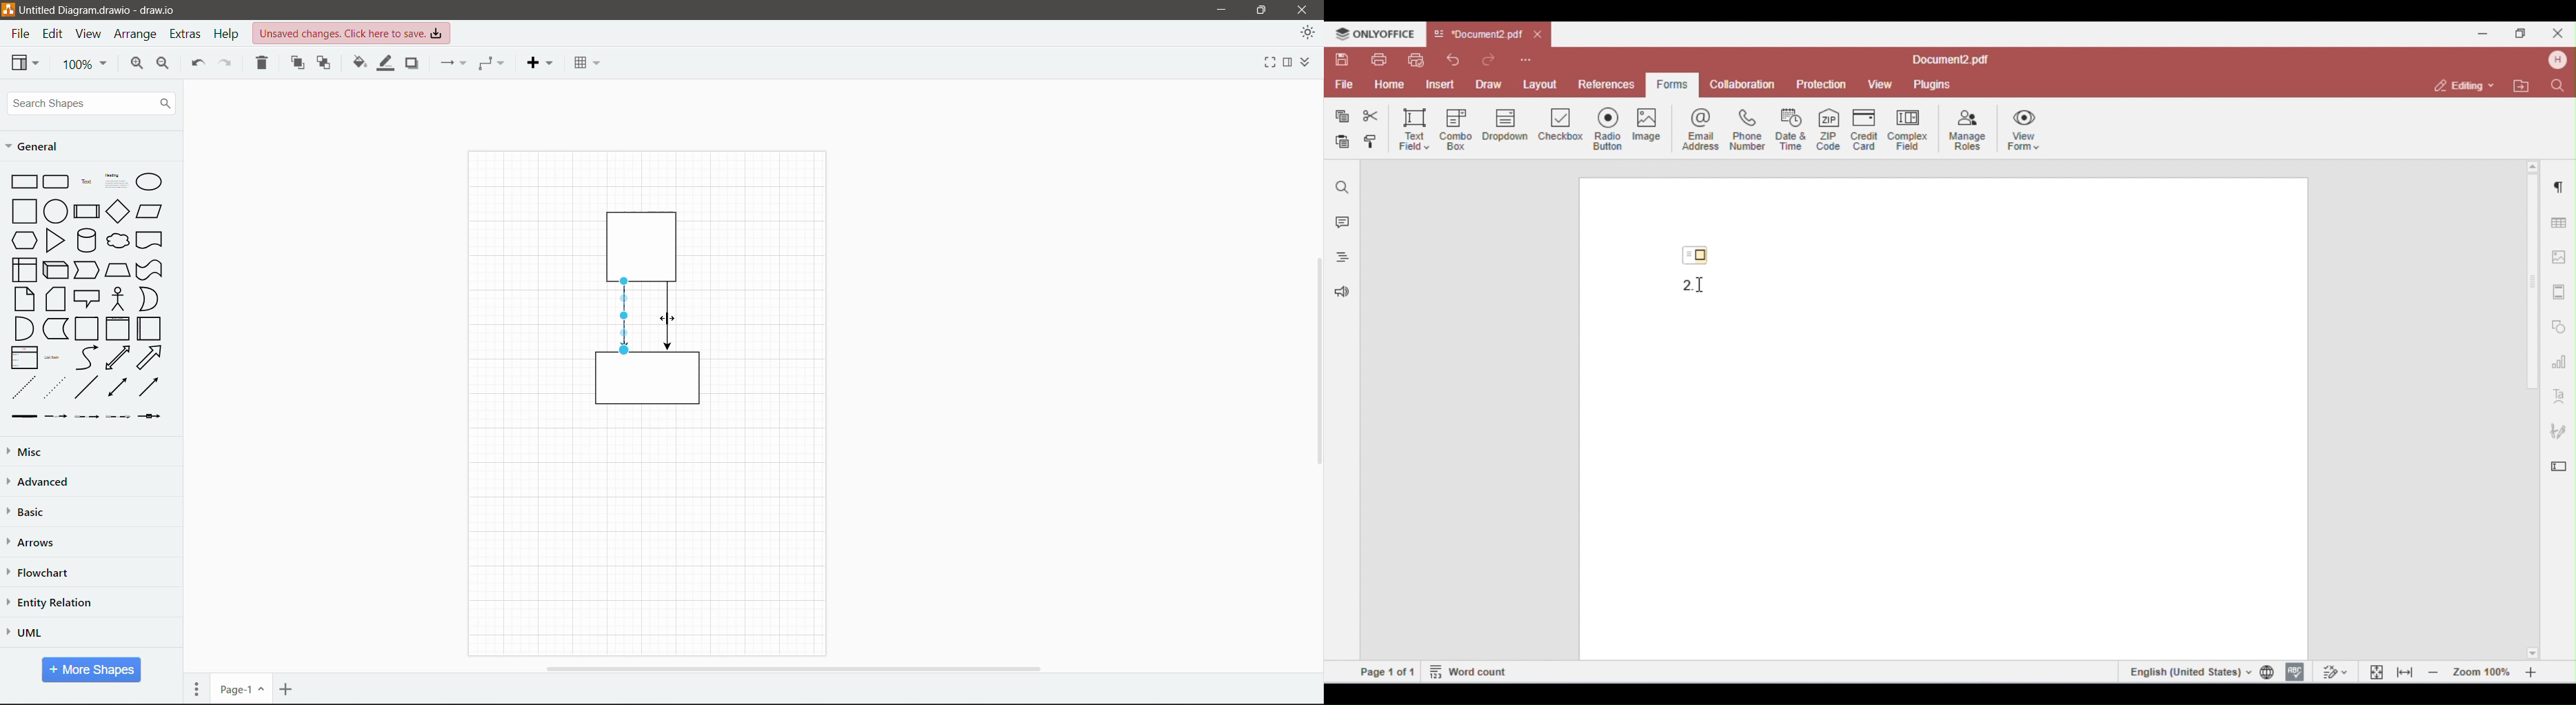 The height and width of the screenshot is (728, 2576). Describe the element at coordinates (288, 689) in the screenshot. I see `Insert Page` at that location.